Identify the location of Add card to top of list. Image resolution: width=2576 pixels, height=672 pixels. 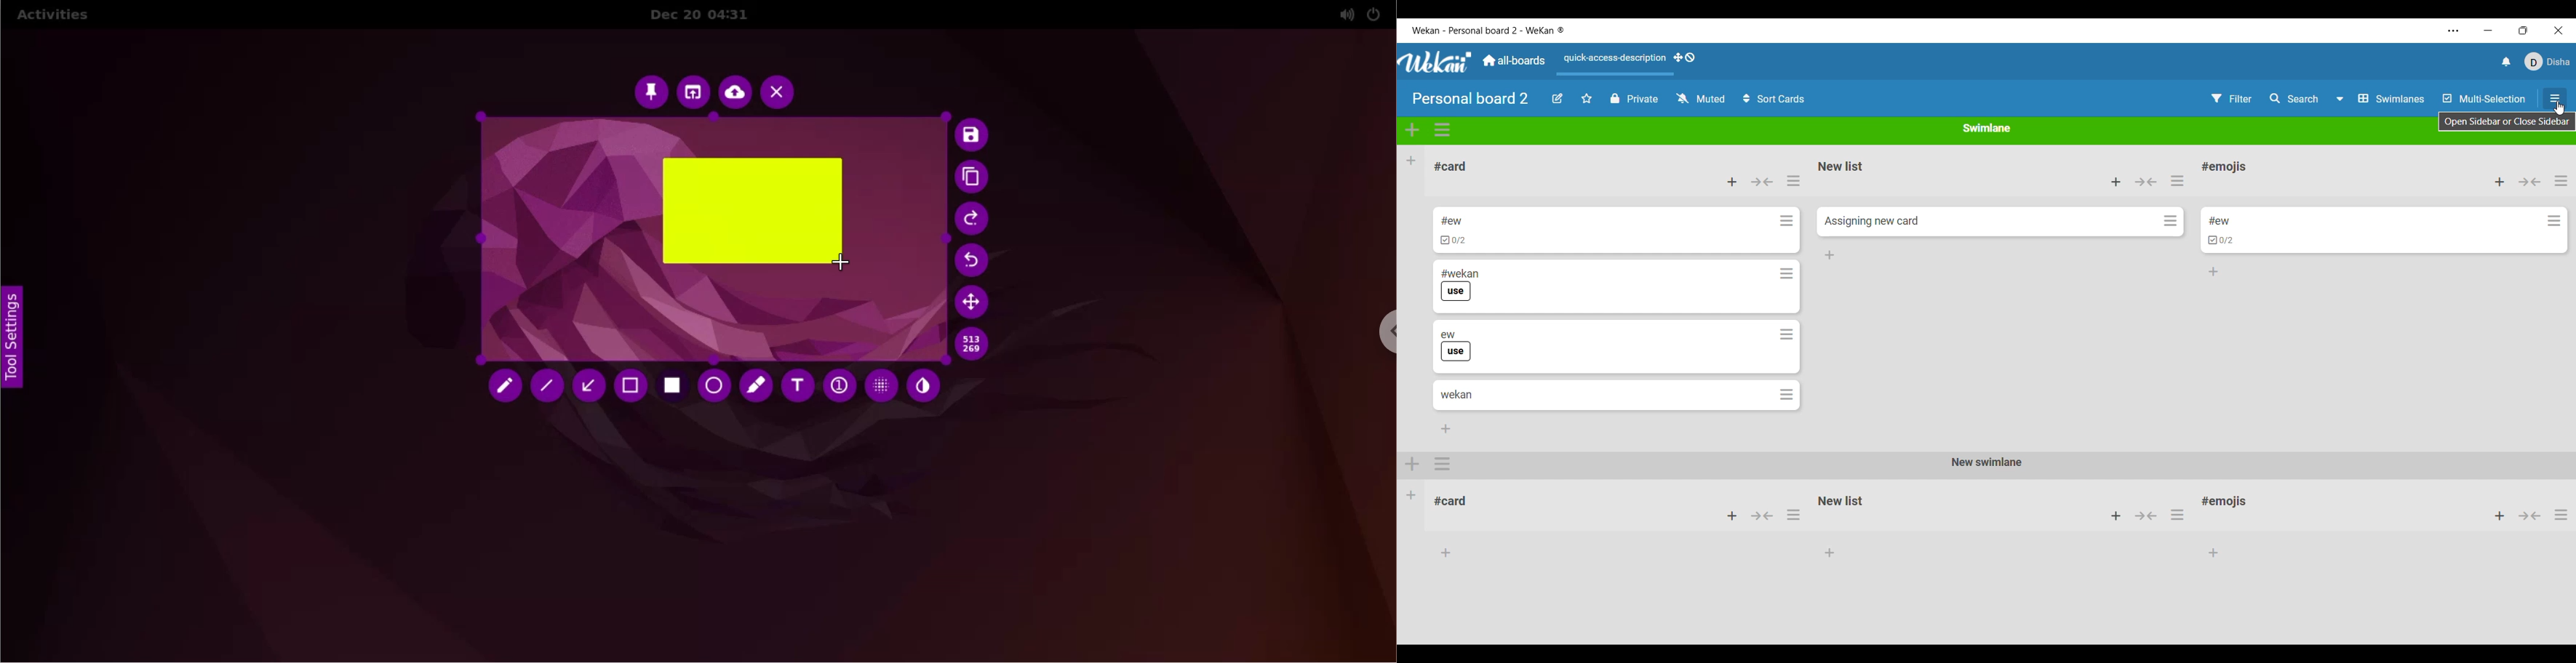
(2116, 182).